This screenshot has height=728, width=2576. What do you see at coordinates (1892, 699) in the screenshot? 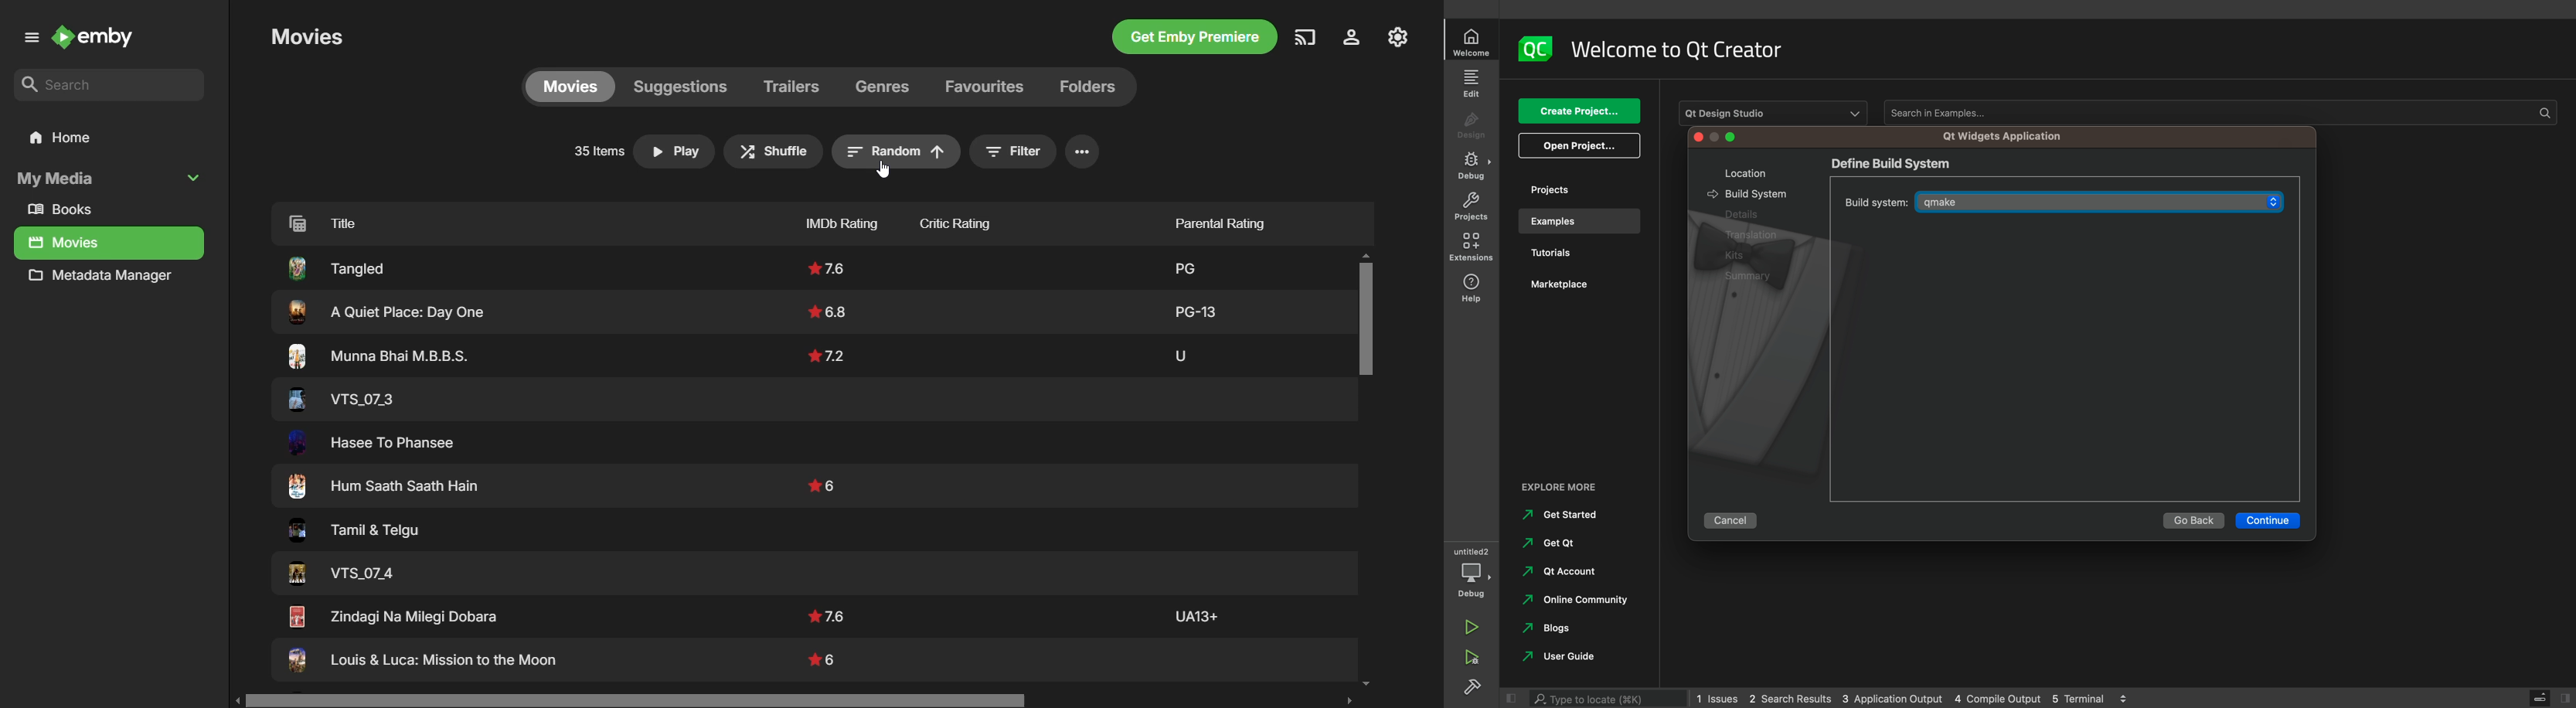
I see `3 application output` at bounding box center [1892, 699].